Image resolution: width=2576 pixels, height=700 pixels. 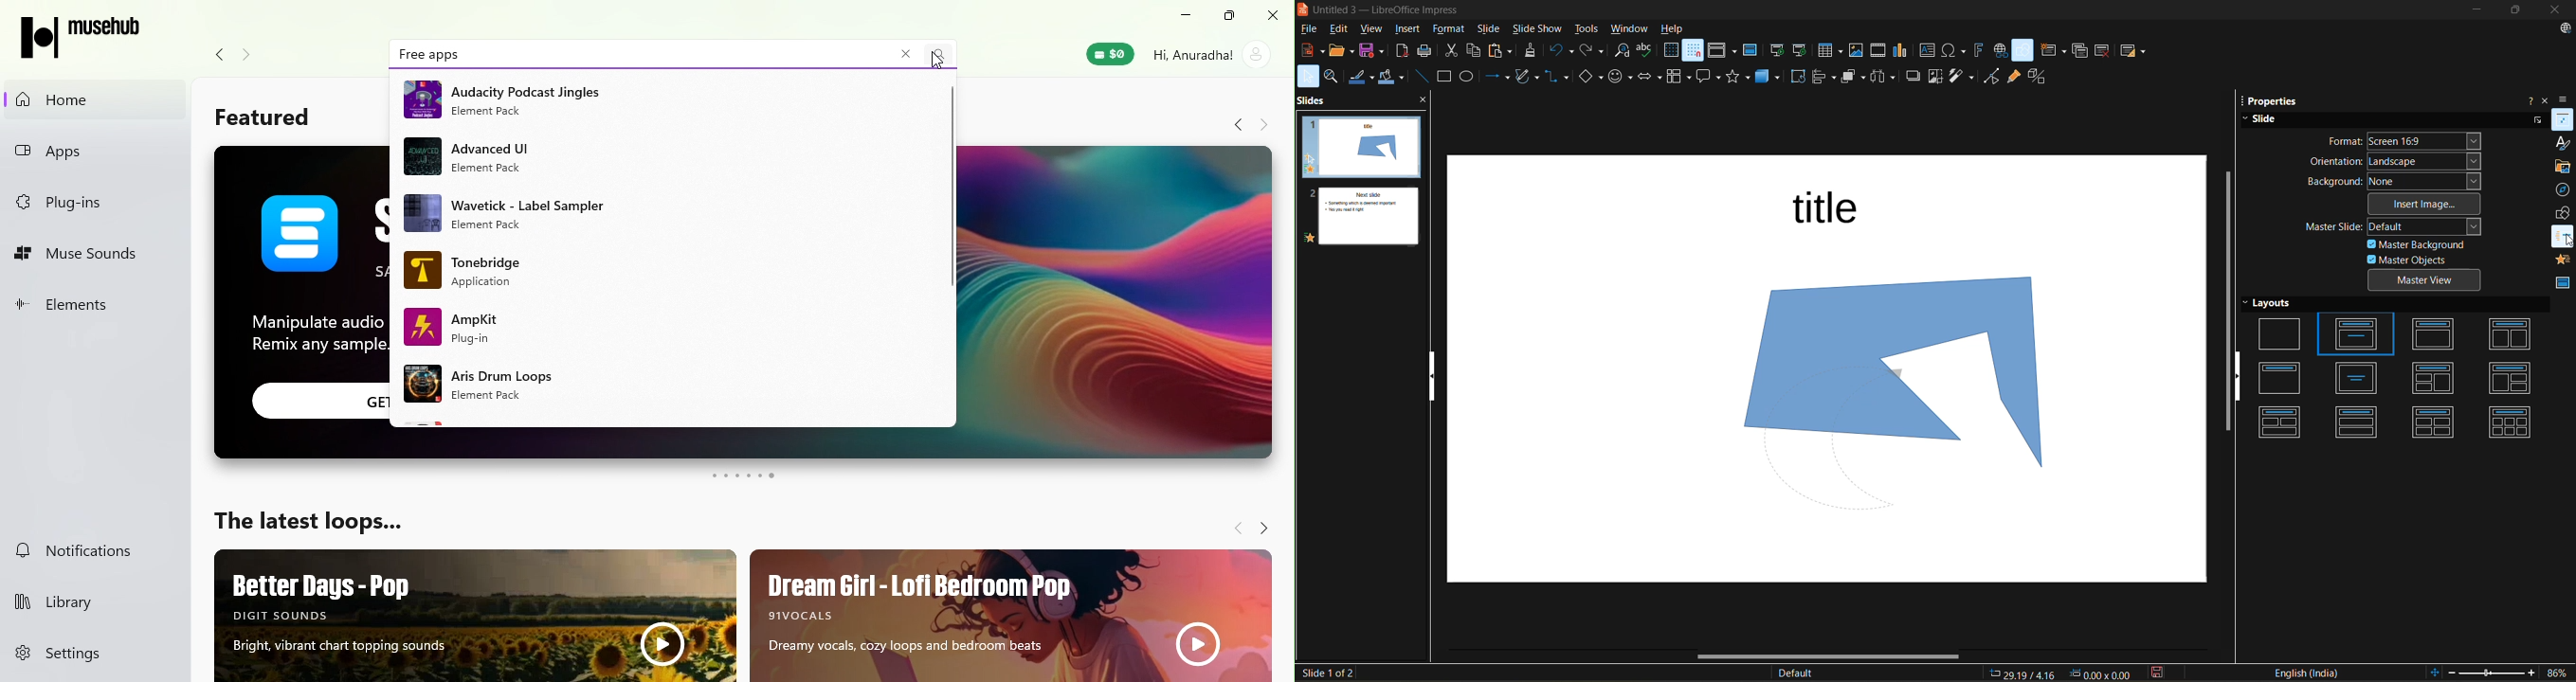 What do you see at coordinates (1303, 9) in the screenshot?
I see `logo` at bounding box center [1303, 9].